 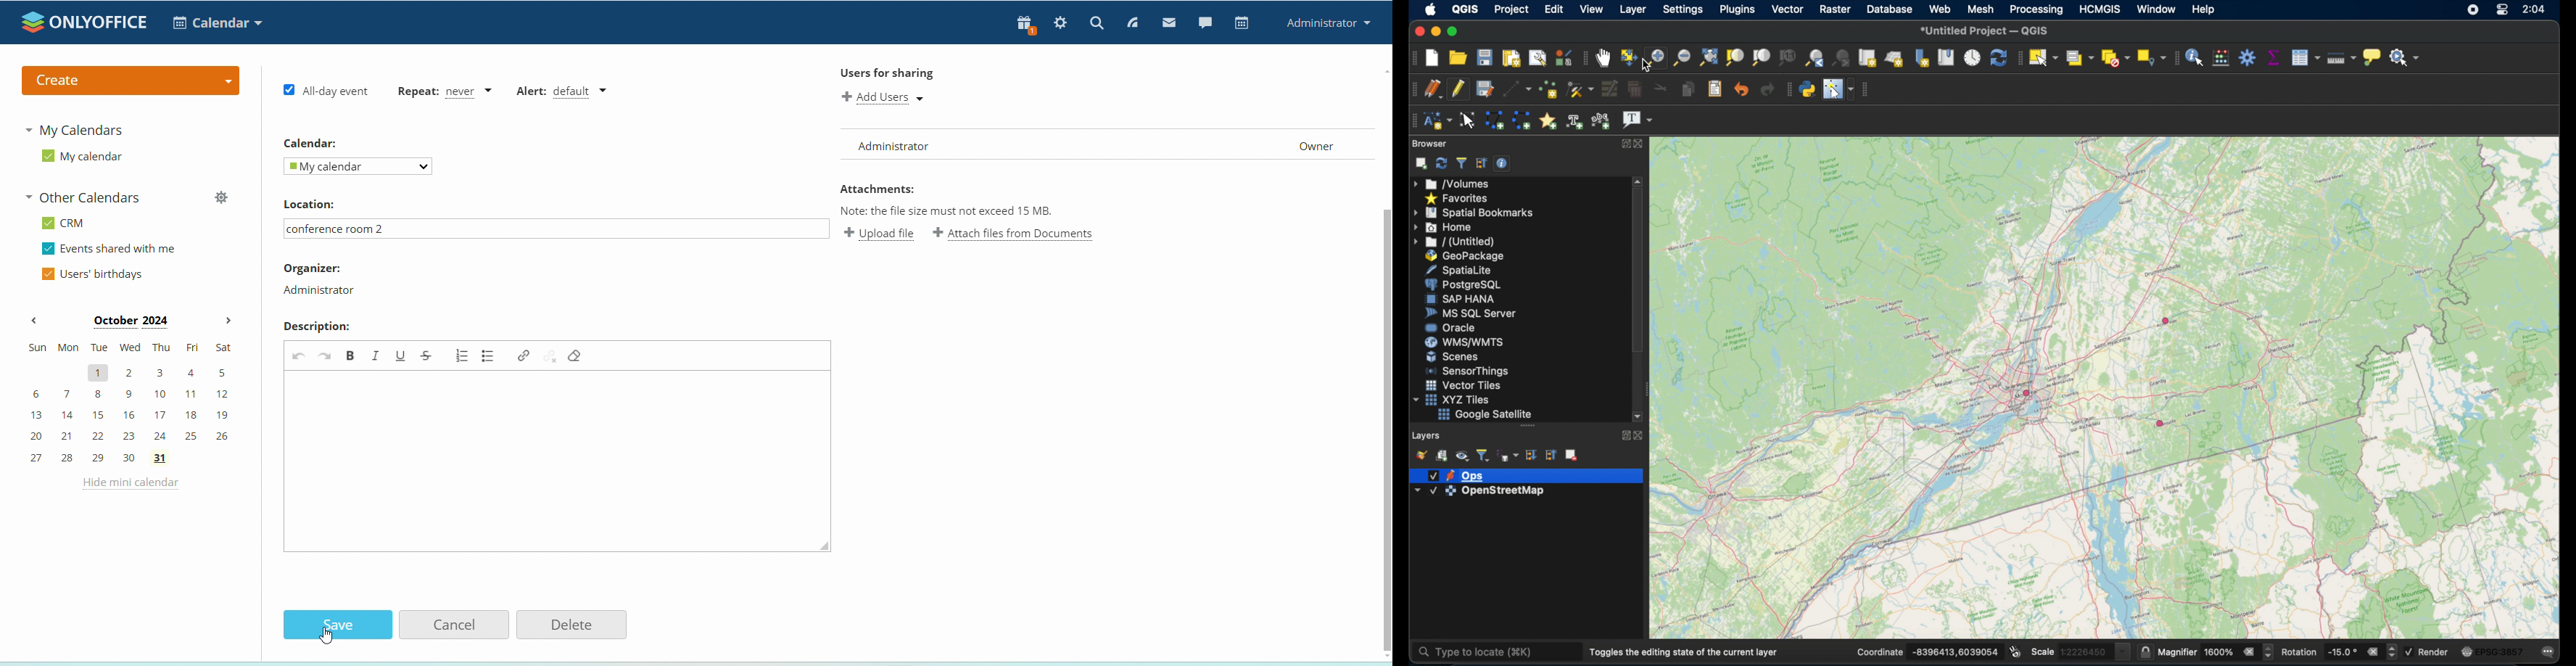 What do you see at coordinates (1512, 10) in the screenshot?
I see `project` at bounding box center [1512, 10].